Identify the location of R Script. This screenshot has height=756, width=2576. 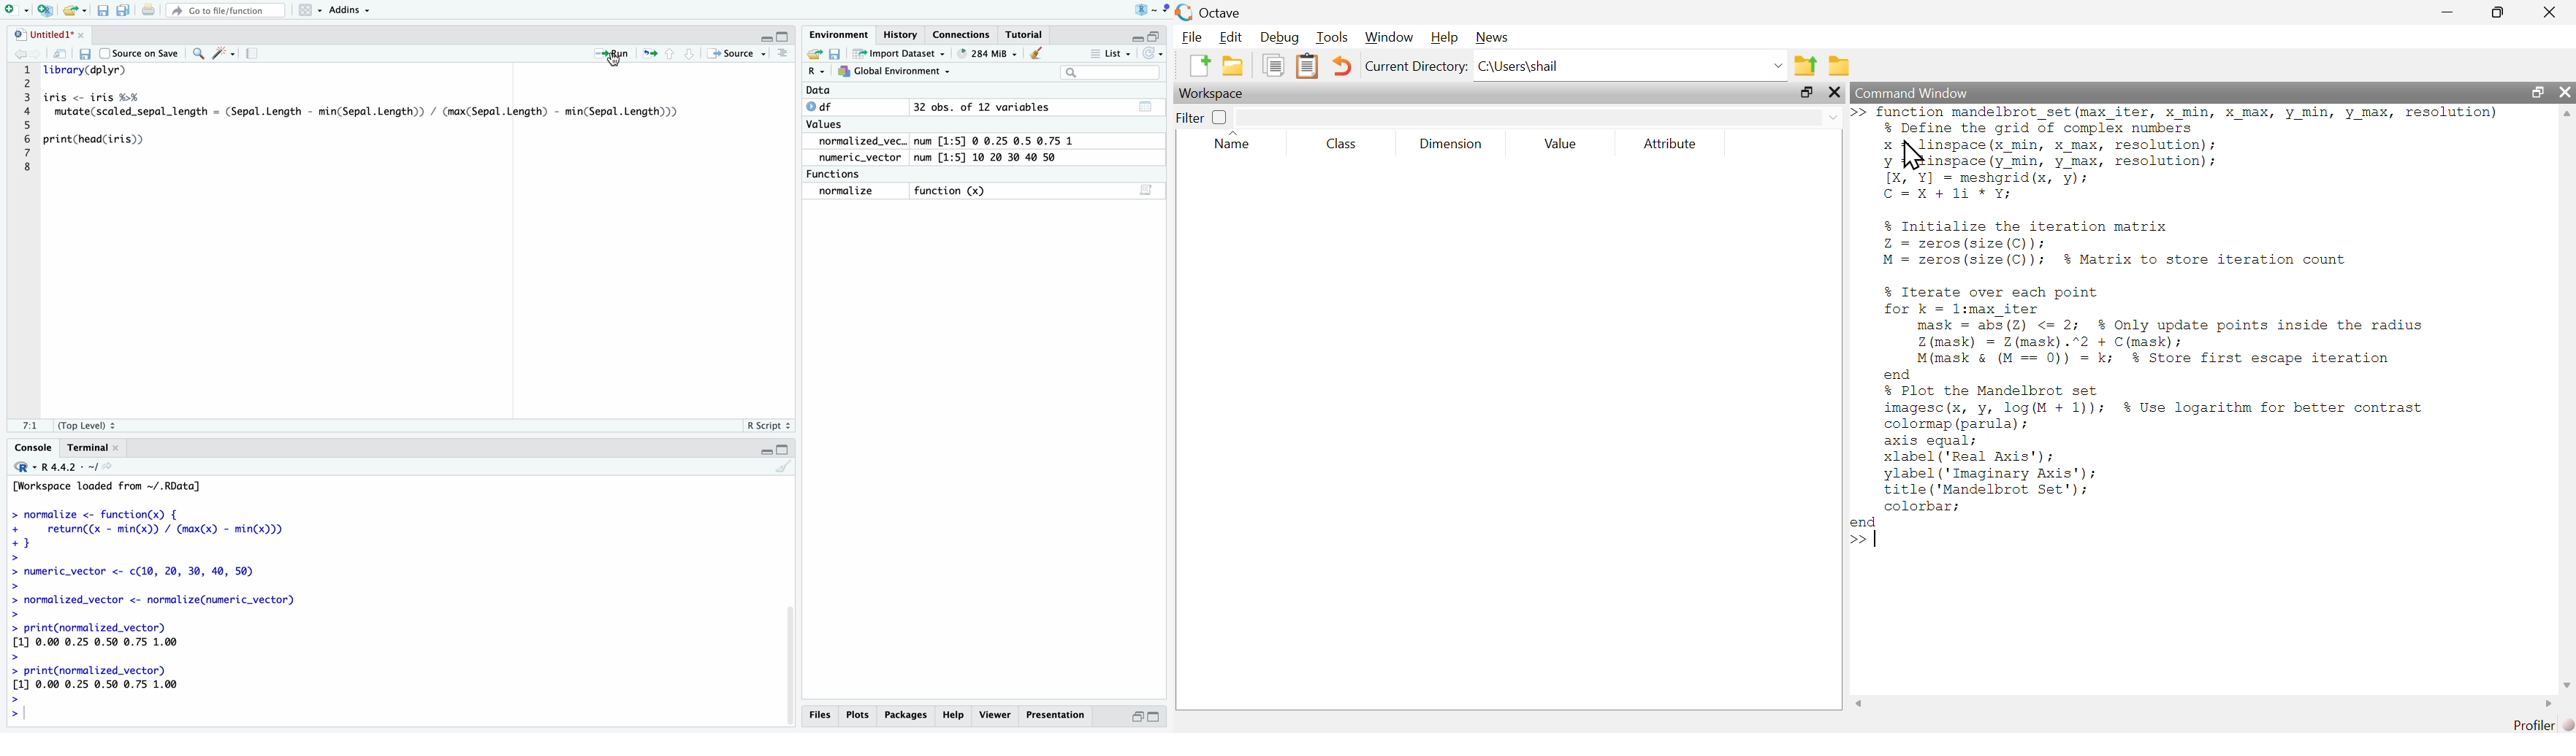
(769, 425).